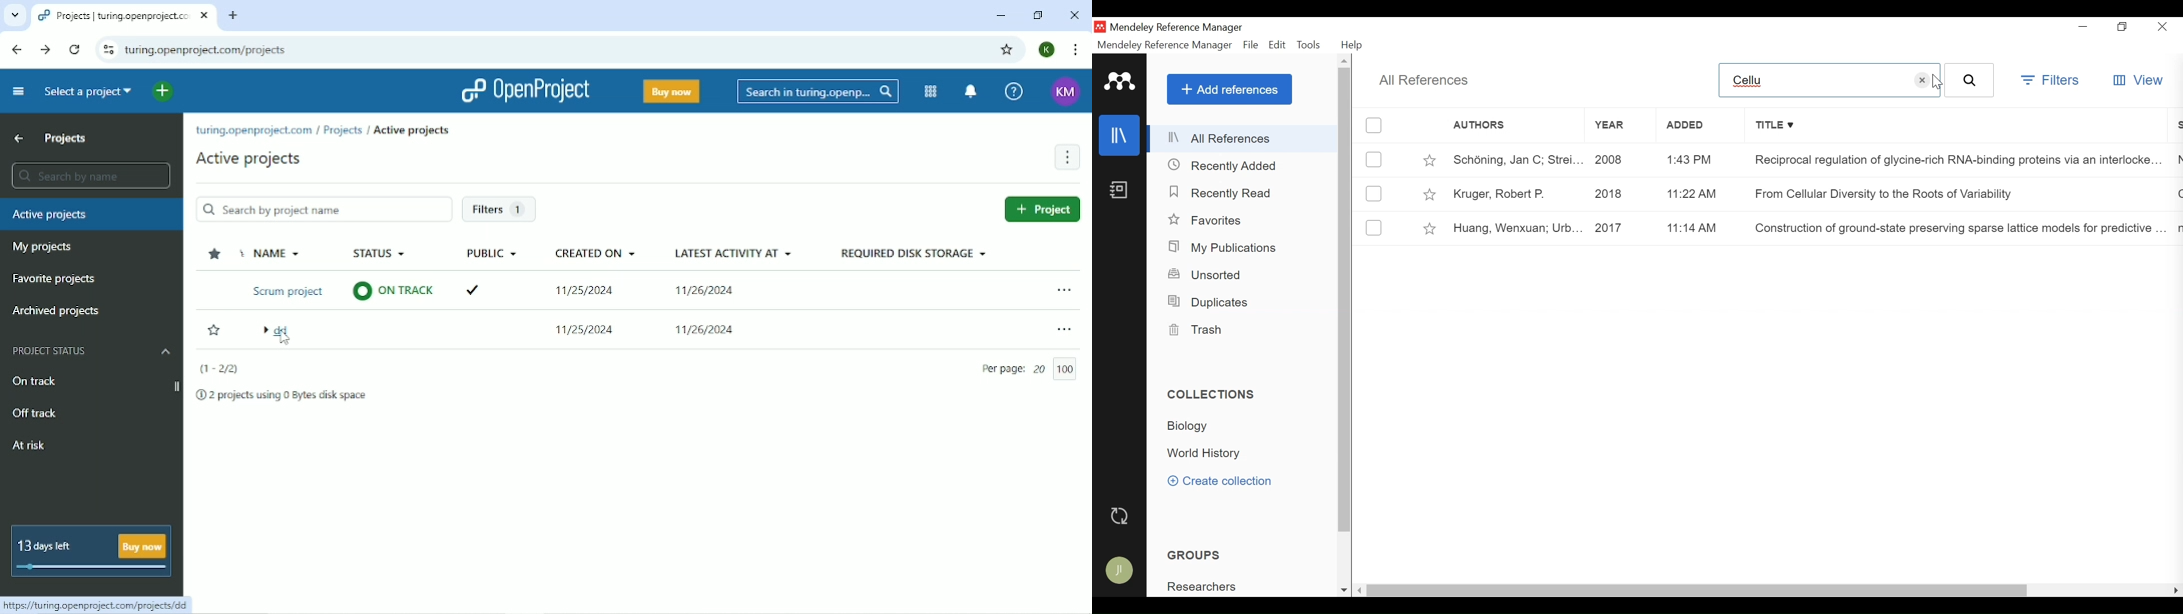  Describe the element at coordinates (42, 247) in the screenshot. I see `My projects` at that location.